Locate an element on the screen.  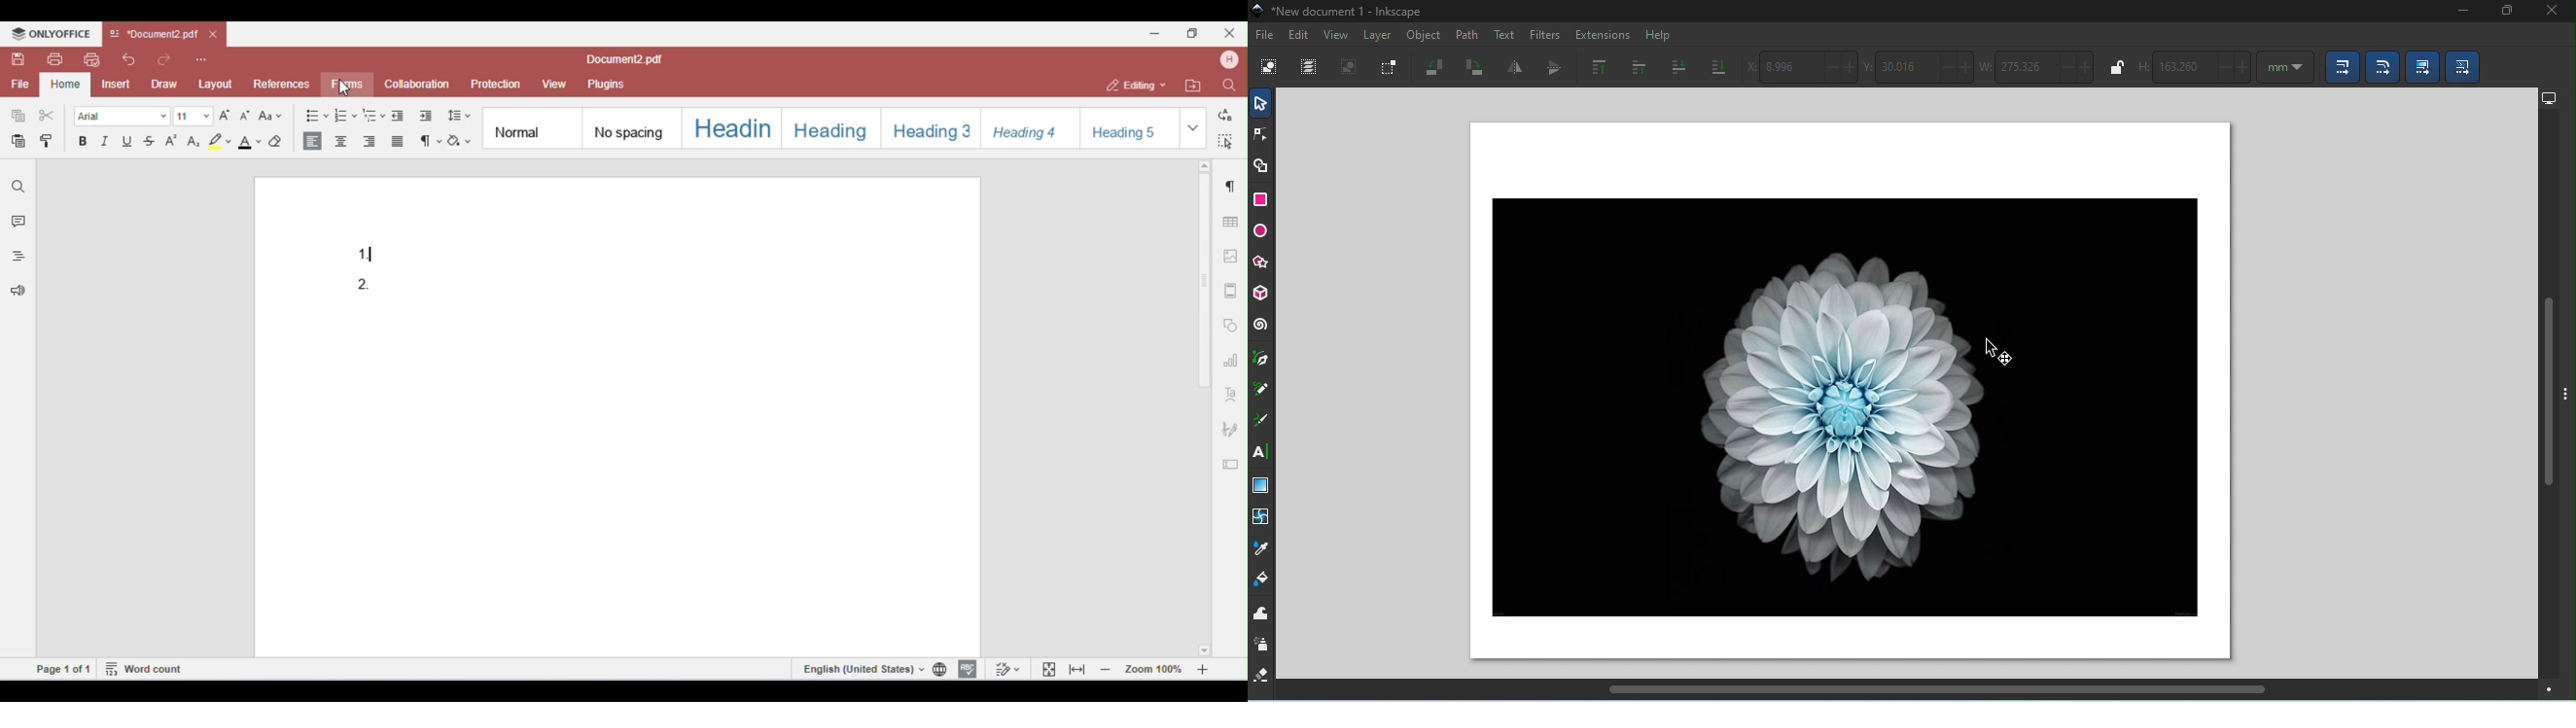
Move gradients (in fill and stroke) along with the objects is located at coordinates (2420, 65).